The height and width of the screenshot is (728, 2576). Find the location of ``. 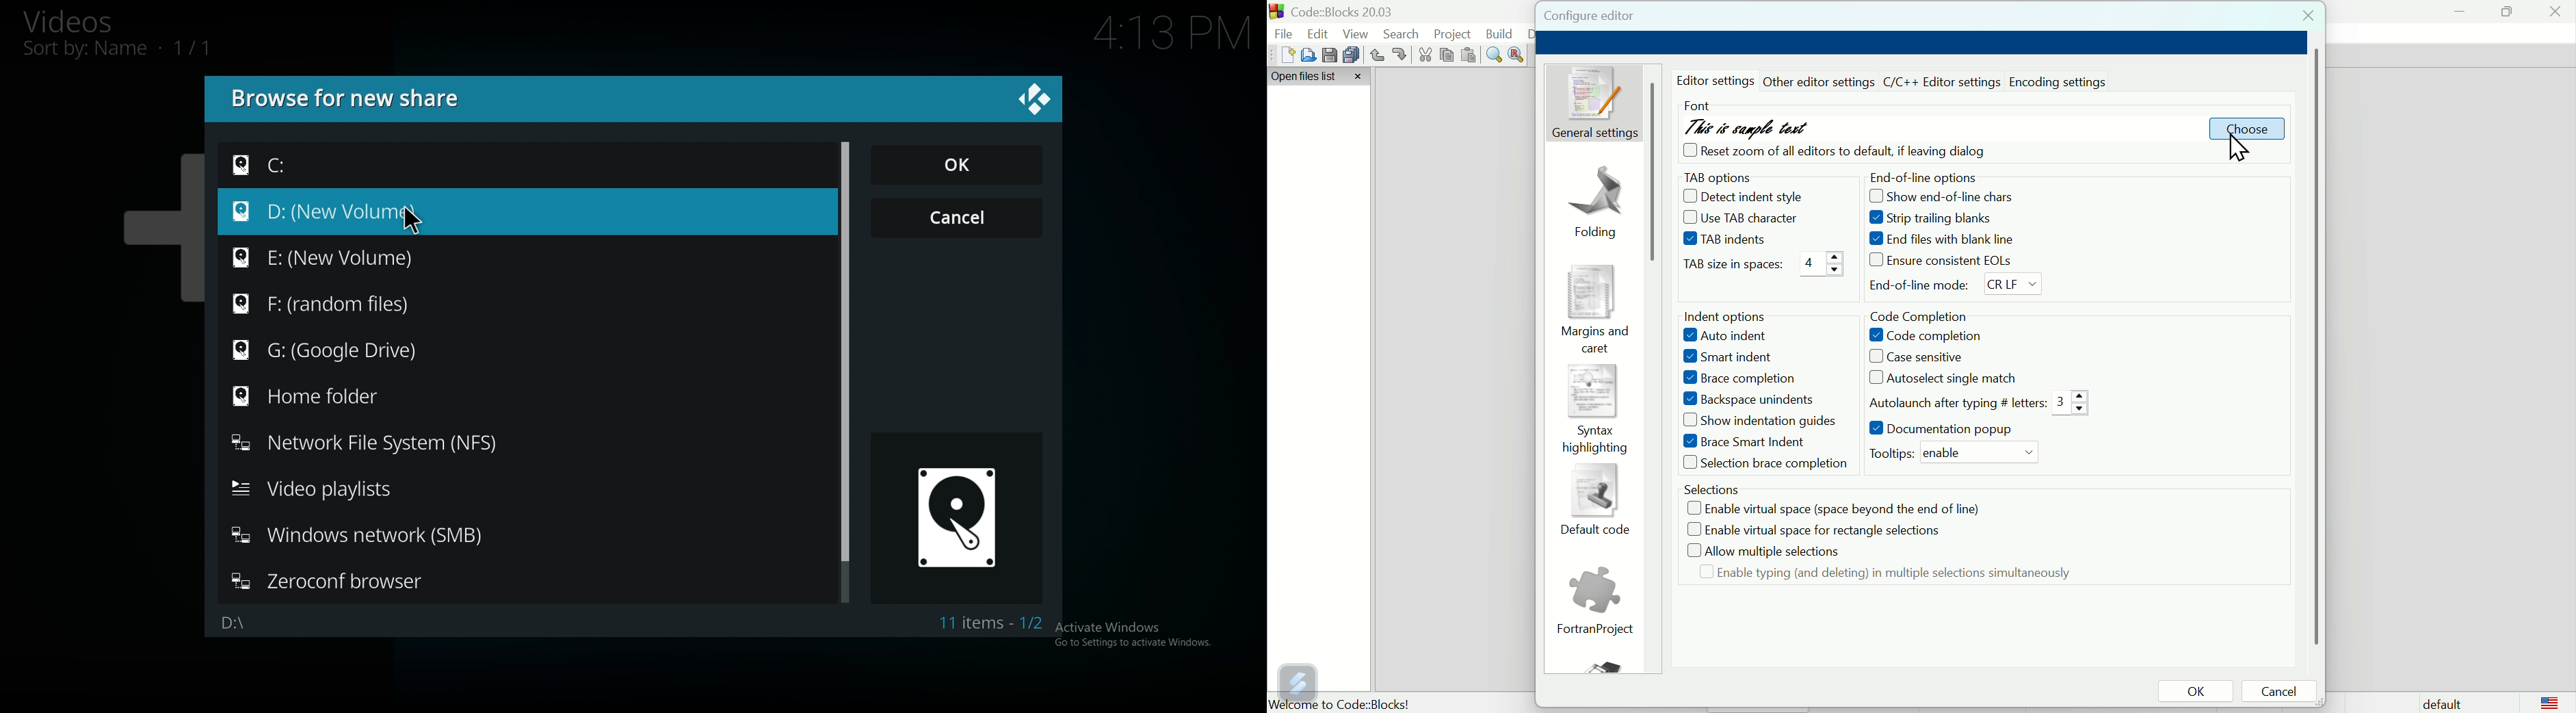

 is located at coordinates (1754, 421).